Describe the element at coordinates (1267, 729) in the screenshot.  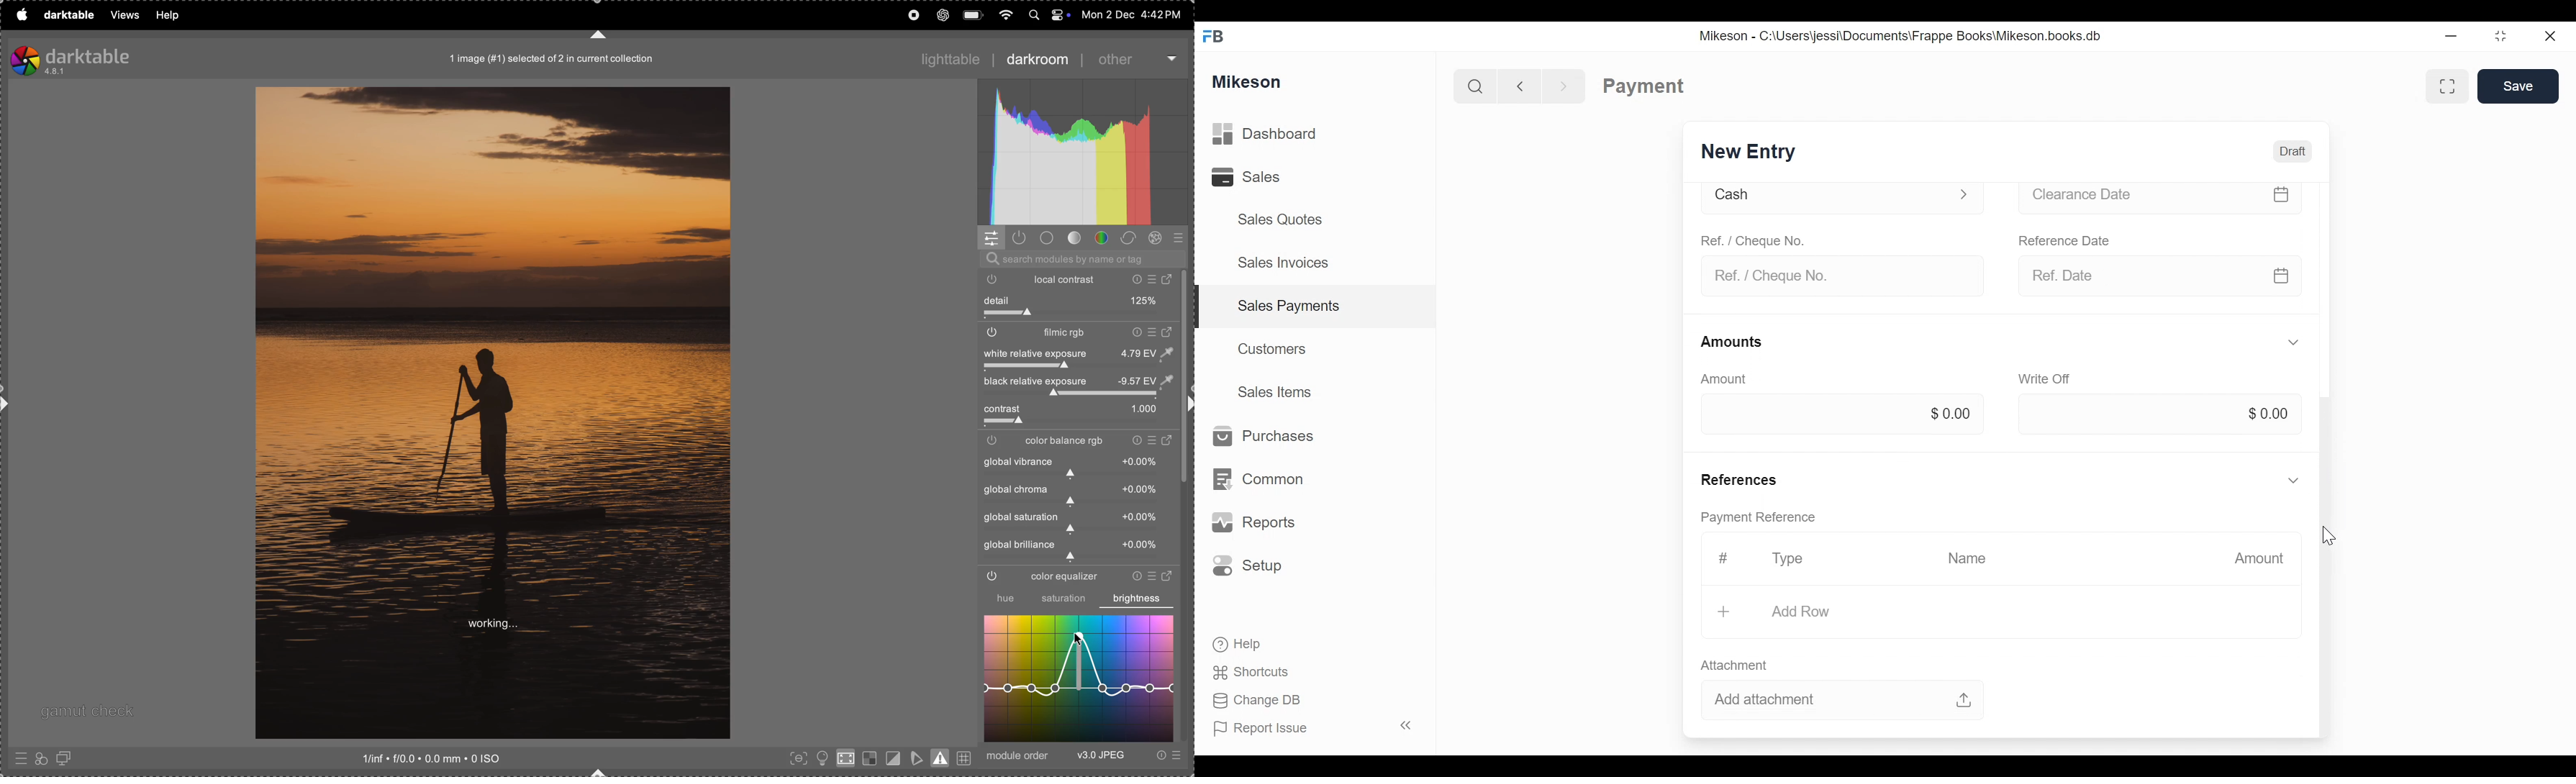
I see `Report Issue` at that location.